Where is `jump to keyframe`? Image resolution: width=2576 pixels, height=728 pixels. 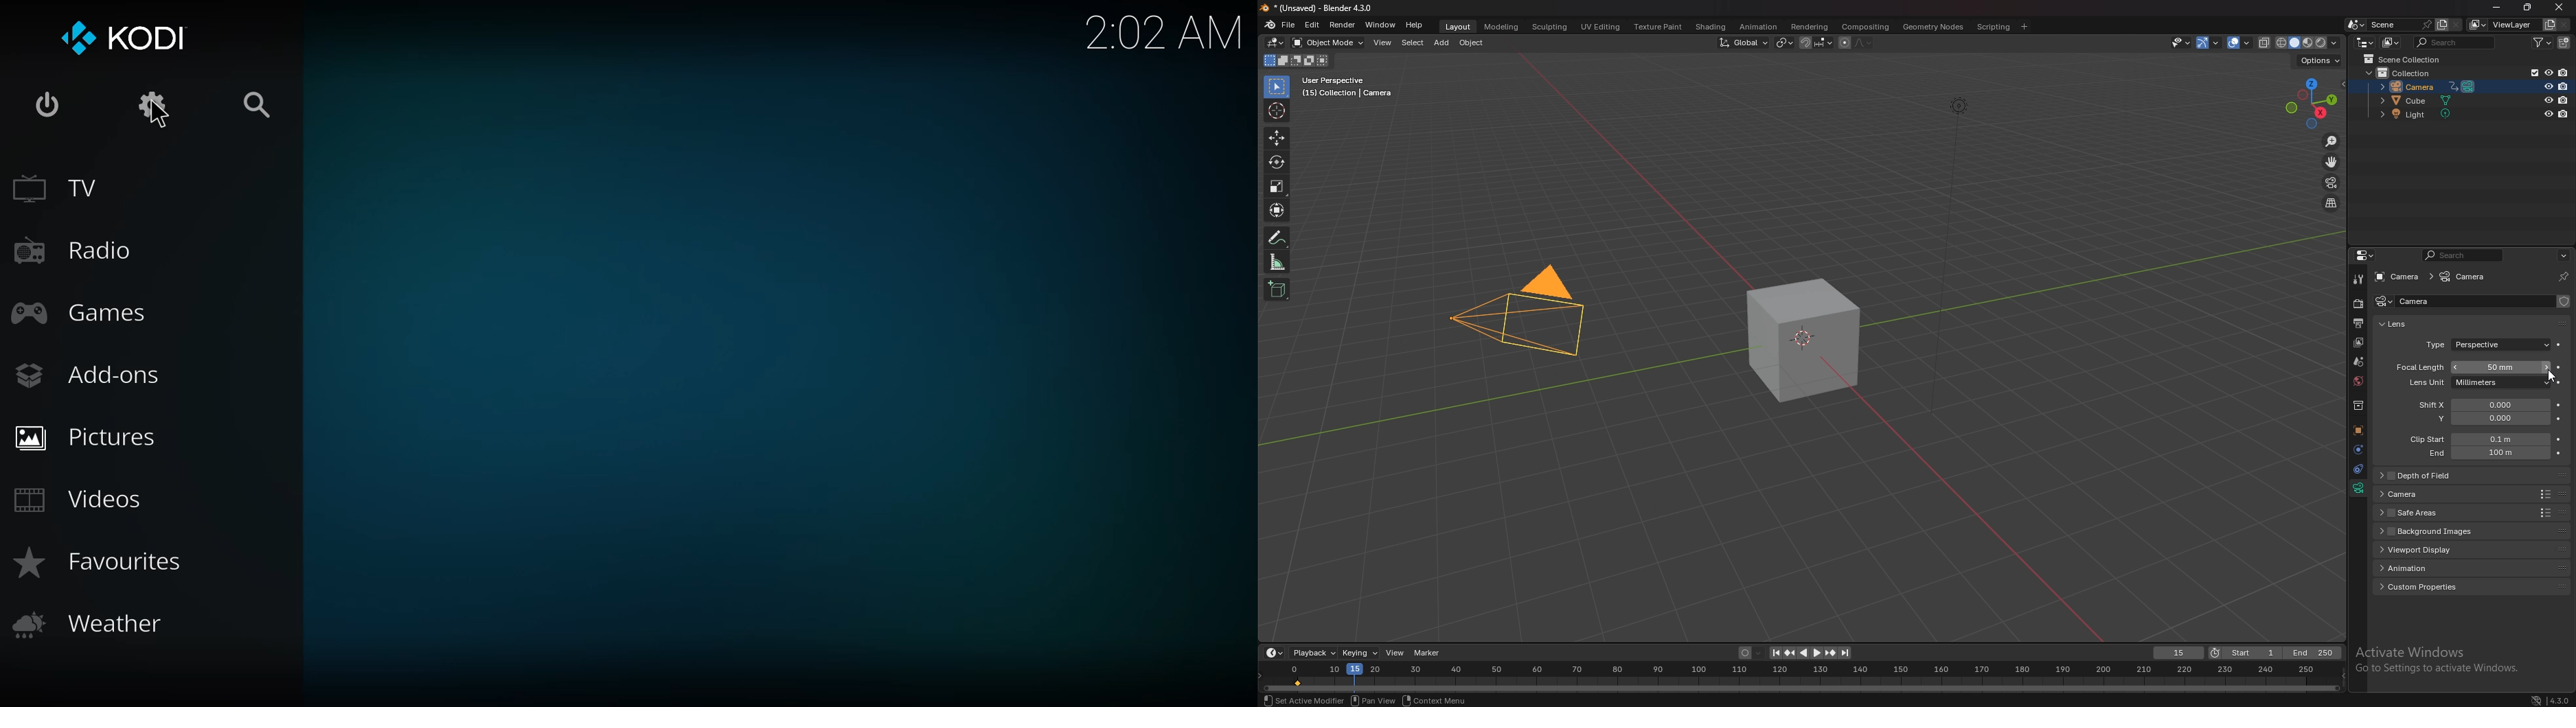
jump to keyframe is located at coordinates (1830, 653).